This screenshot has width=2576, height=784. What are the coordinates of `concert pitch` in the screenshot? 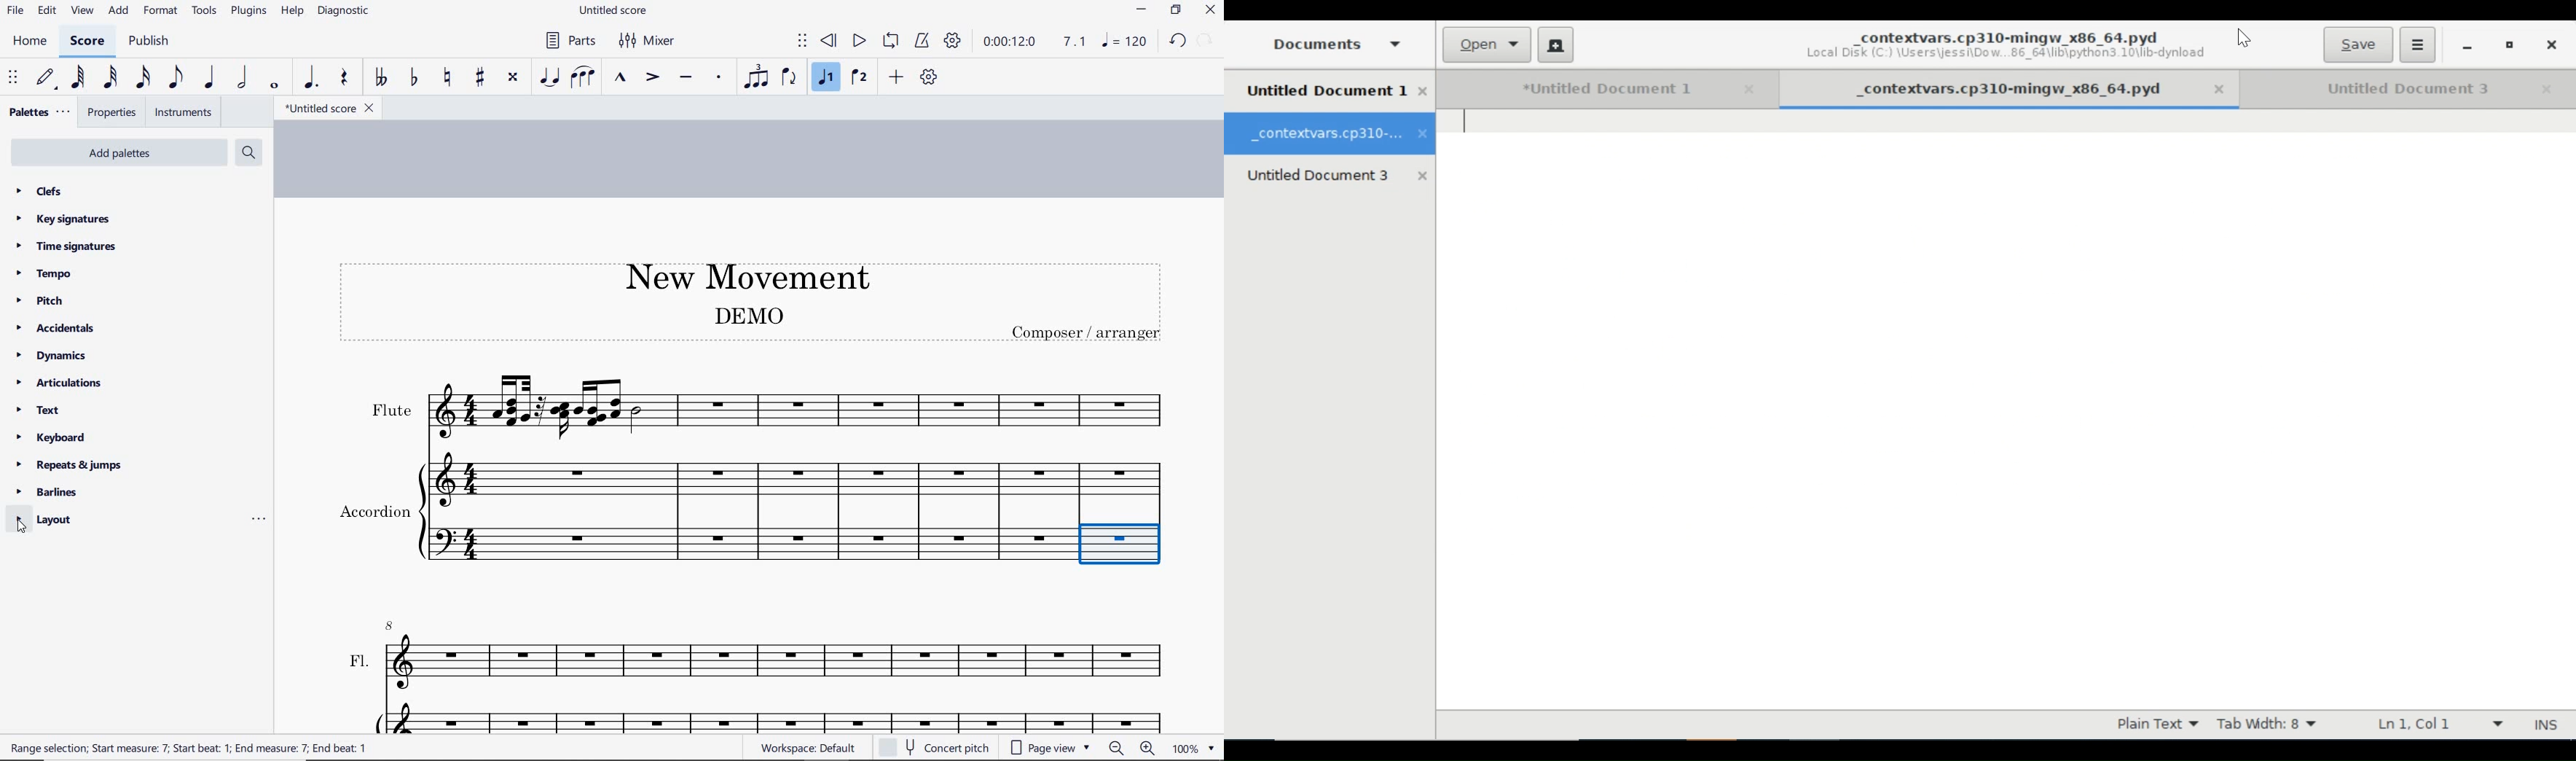 It's located at (935, 746).